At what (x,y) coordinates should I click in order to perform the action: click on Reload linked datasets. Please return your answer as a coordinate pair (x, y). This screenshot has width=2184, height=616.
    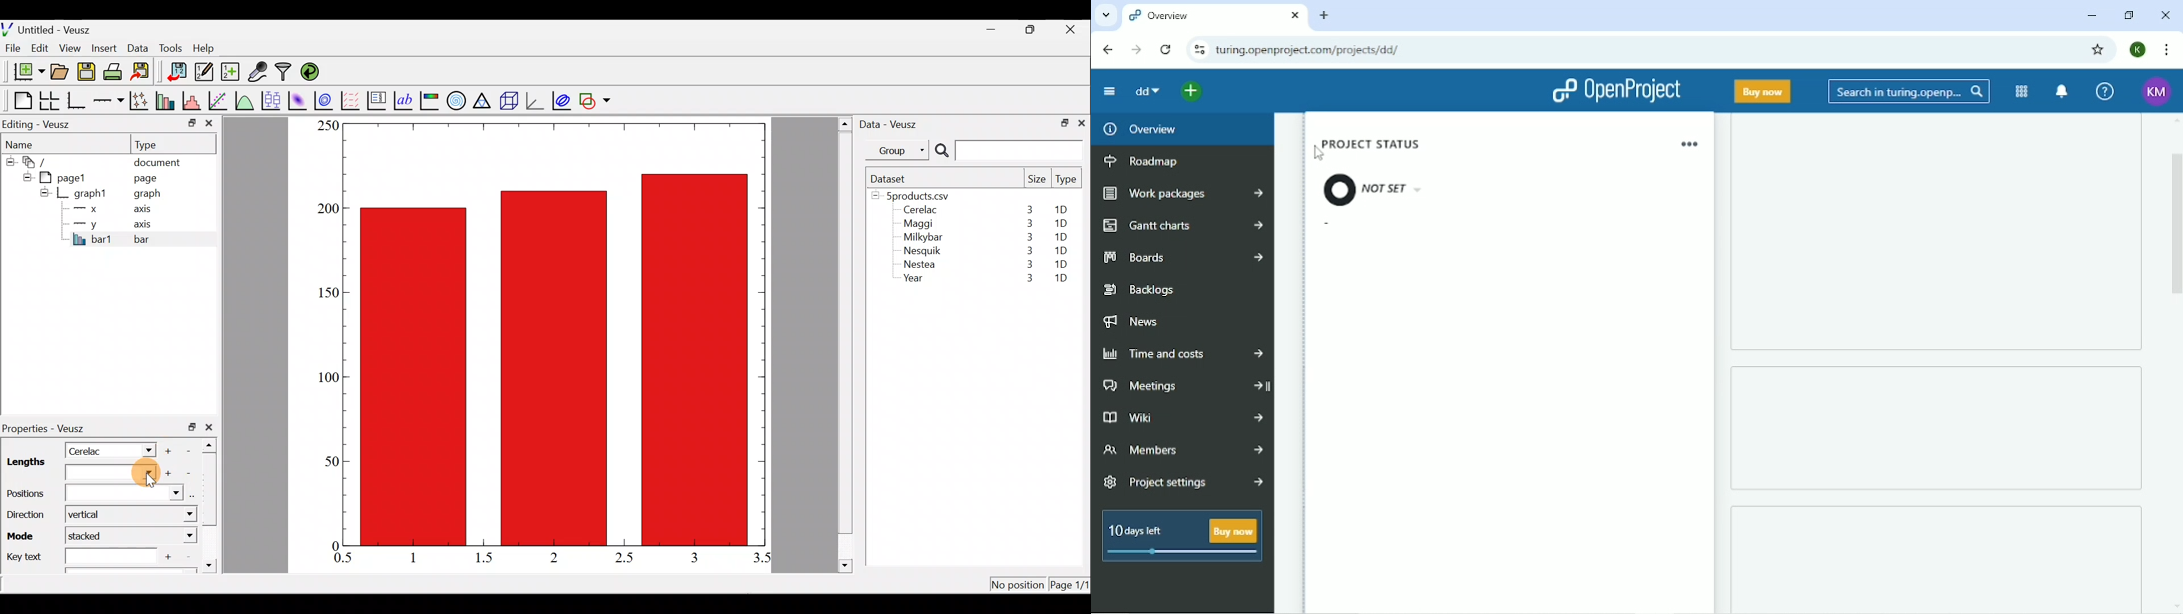
    Looking at the image, I should click on (313, 71).